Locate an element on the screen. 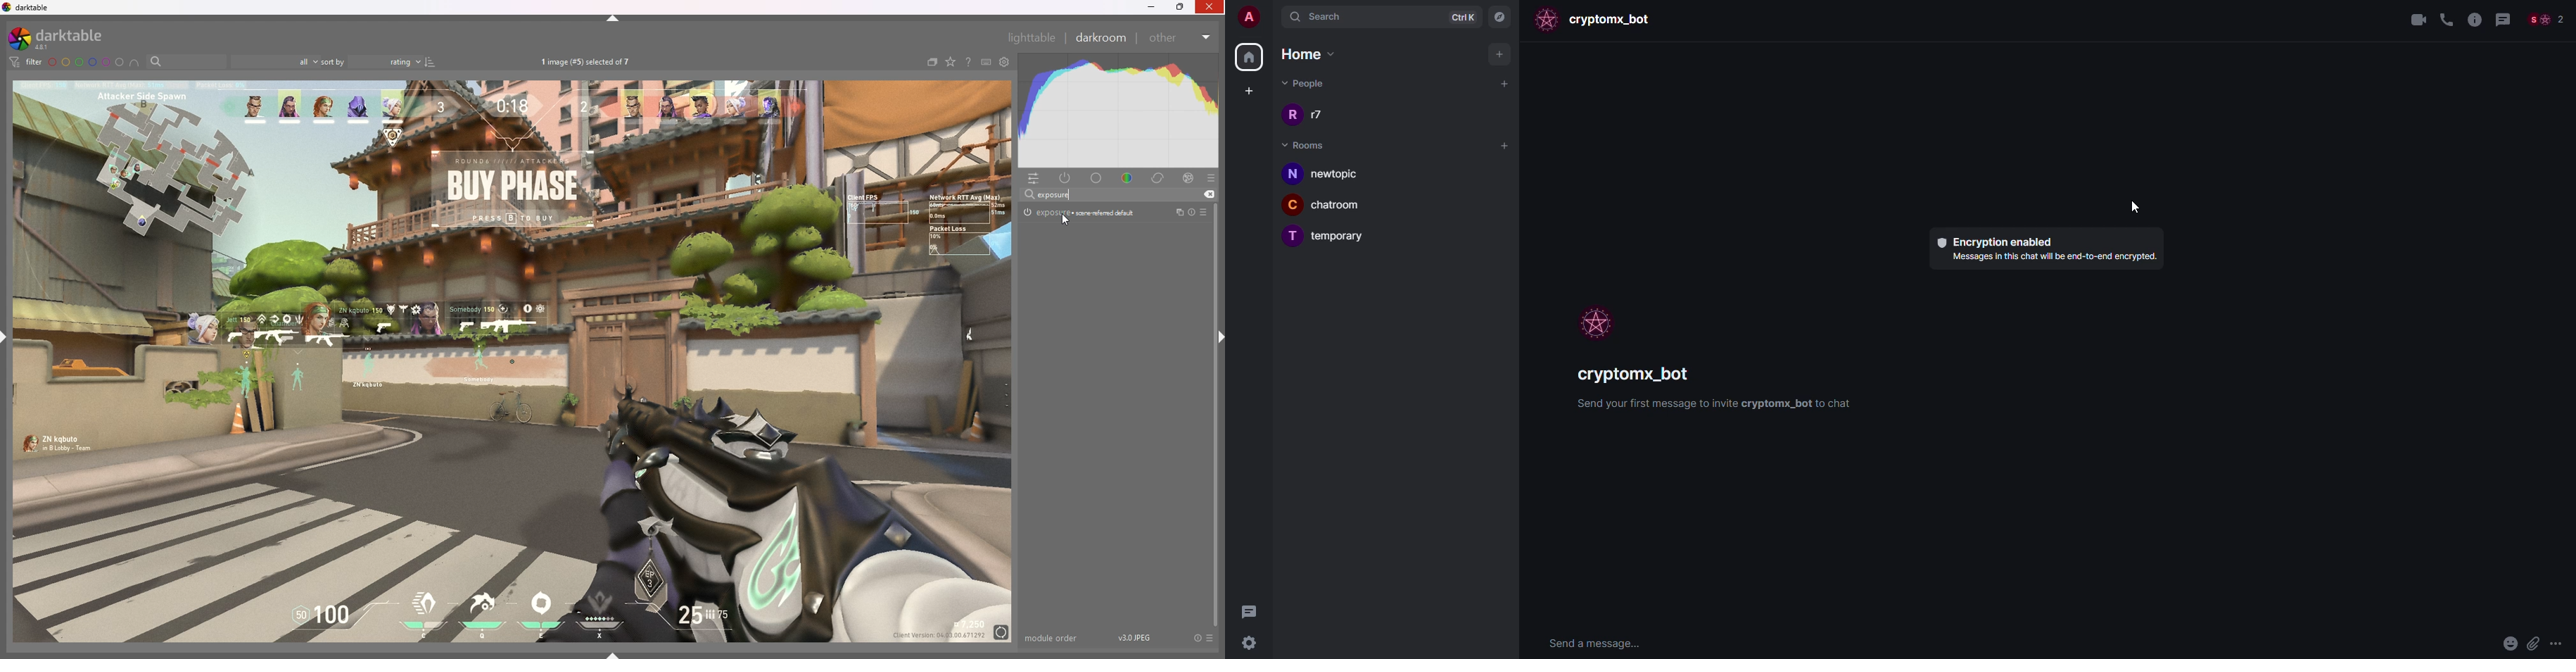  create space is located at coordinates (1249, 90).